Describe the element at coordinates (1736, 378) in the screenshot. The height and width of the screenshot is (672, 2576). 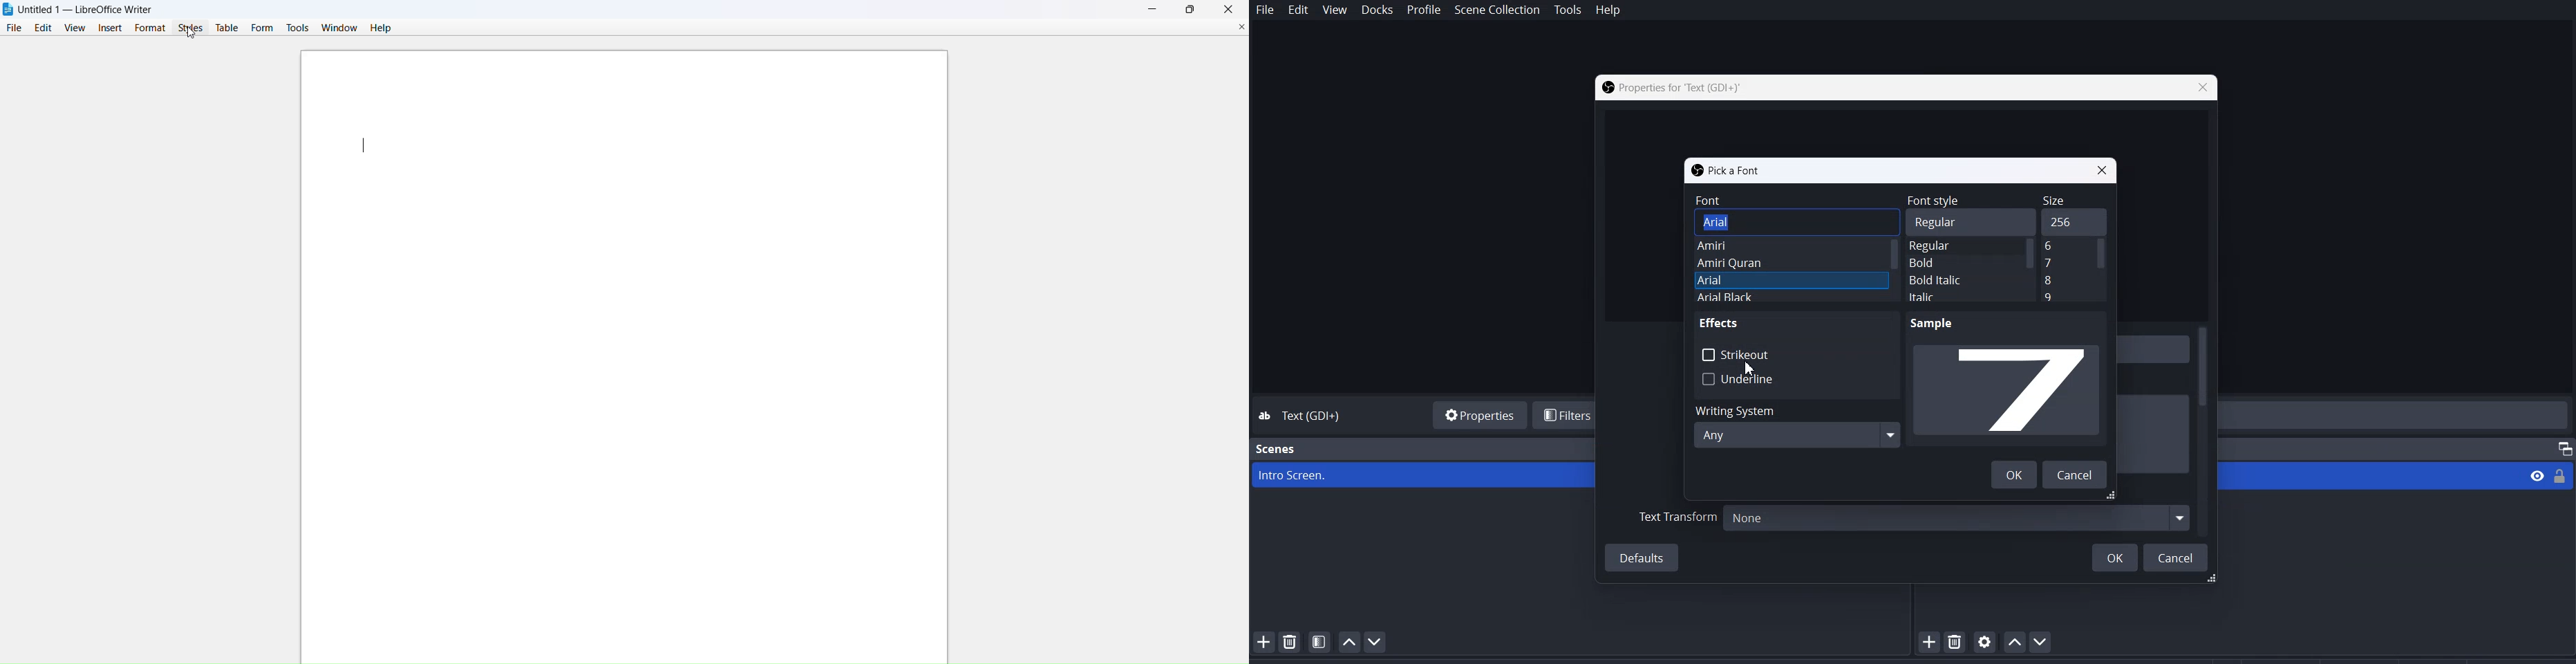
I see `Underline` at that location.